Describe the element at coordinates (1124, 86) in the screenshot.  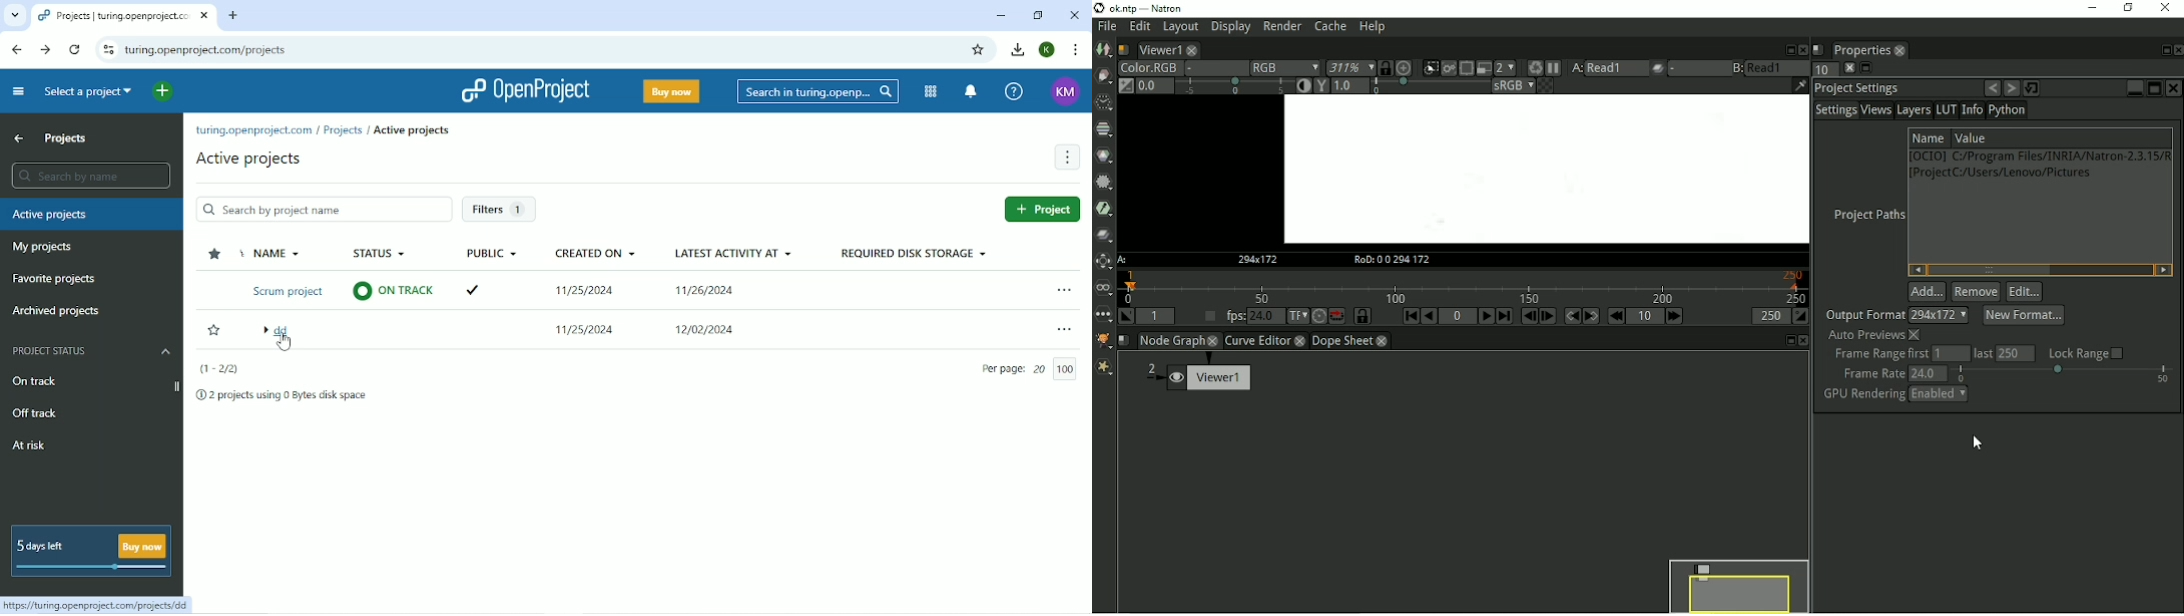
I see `Switch between "neutral" 1.0 gain f-stop and the previous setting` at that location.